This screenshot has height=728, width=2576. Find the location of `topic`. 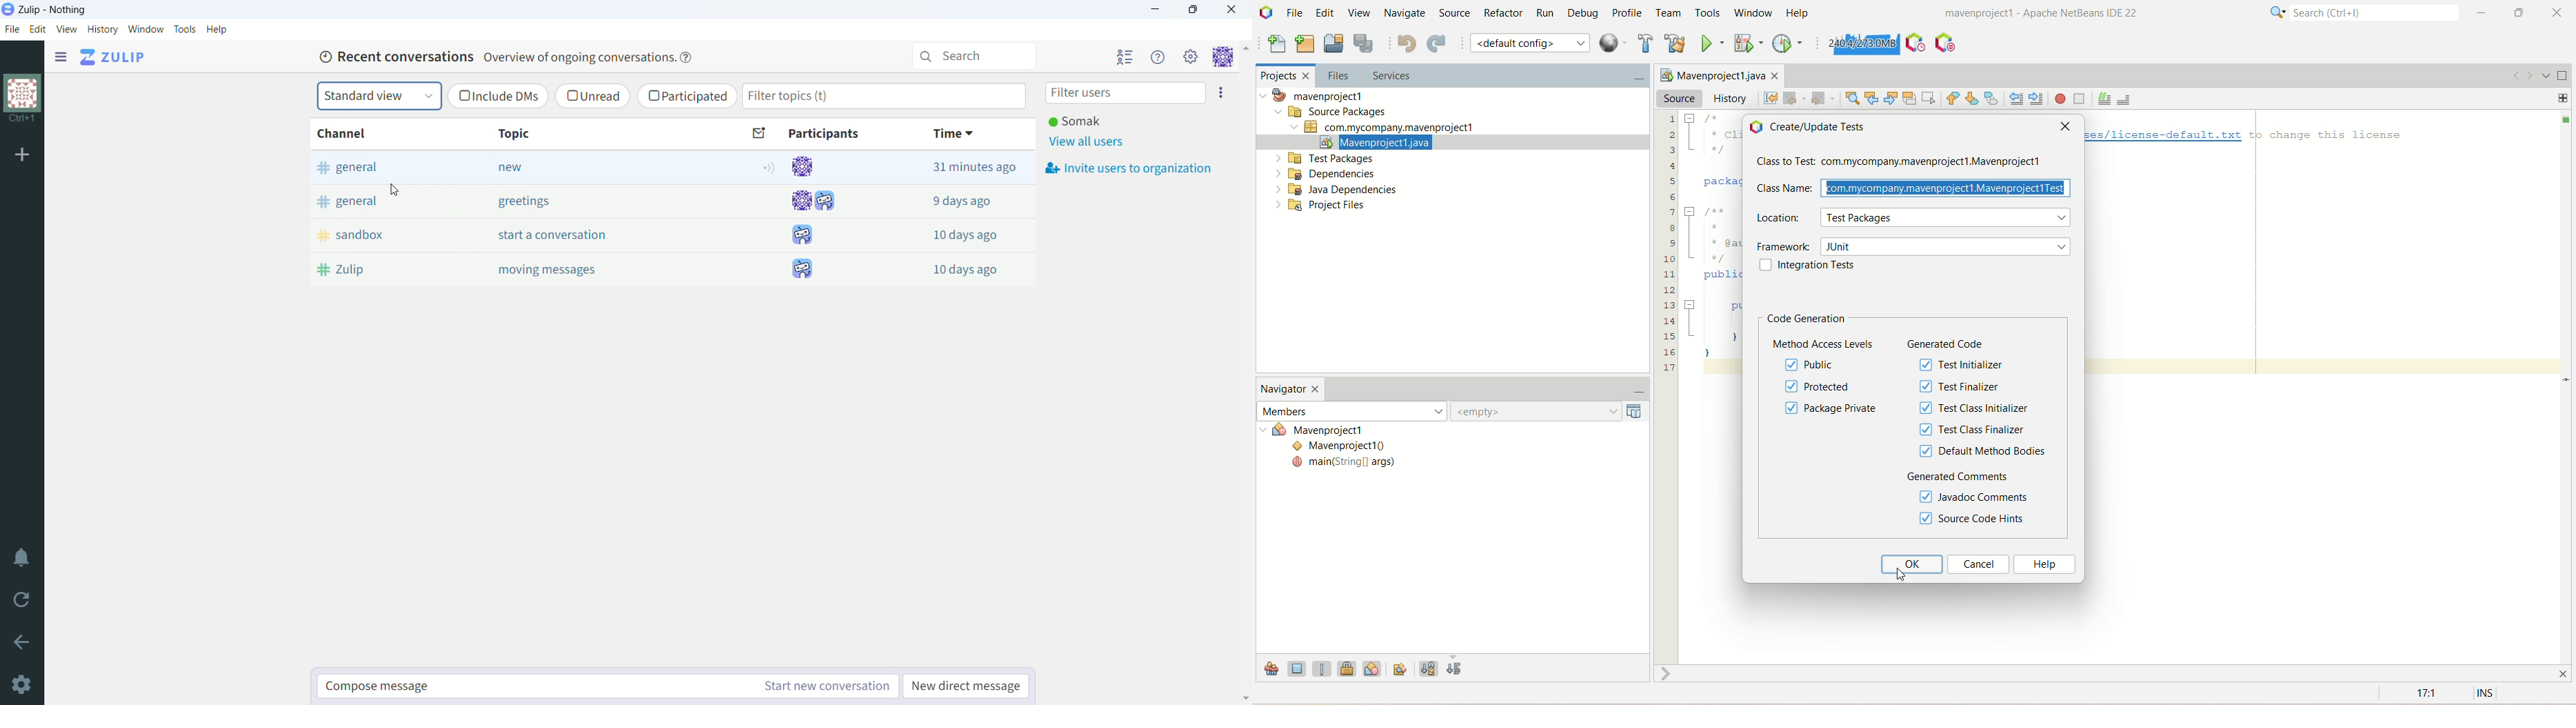

topic is located at coordinates (583, 133).